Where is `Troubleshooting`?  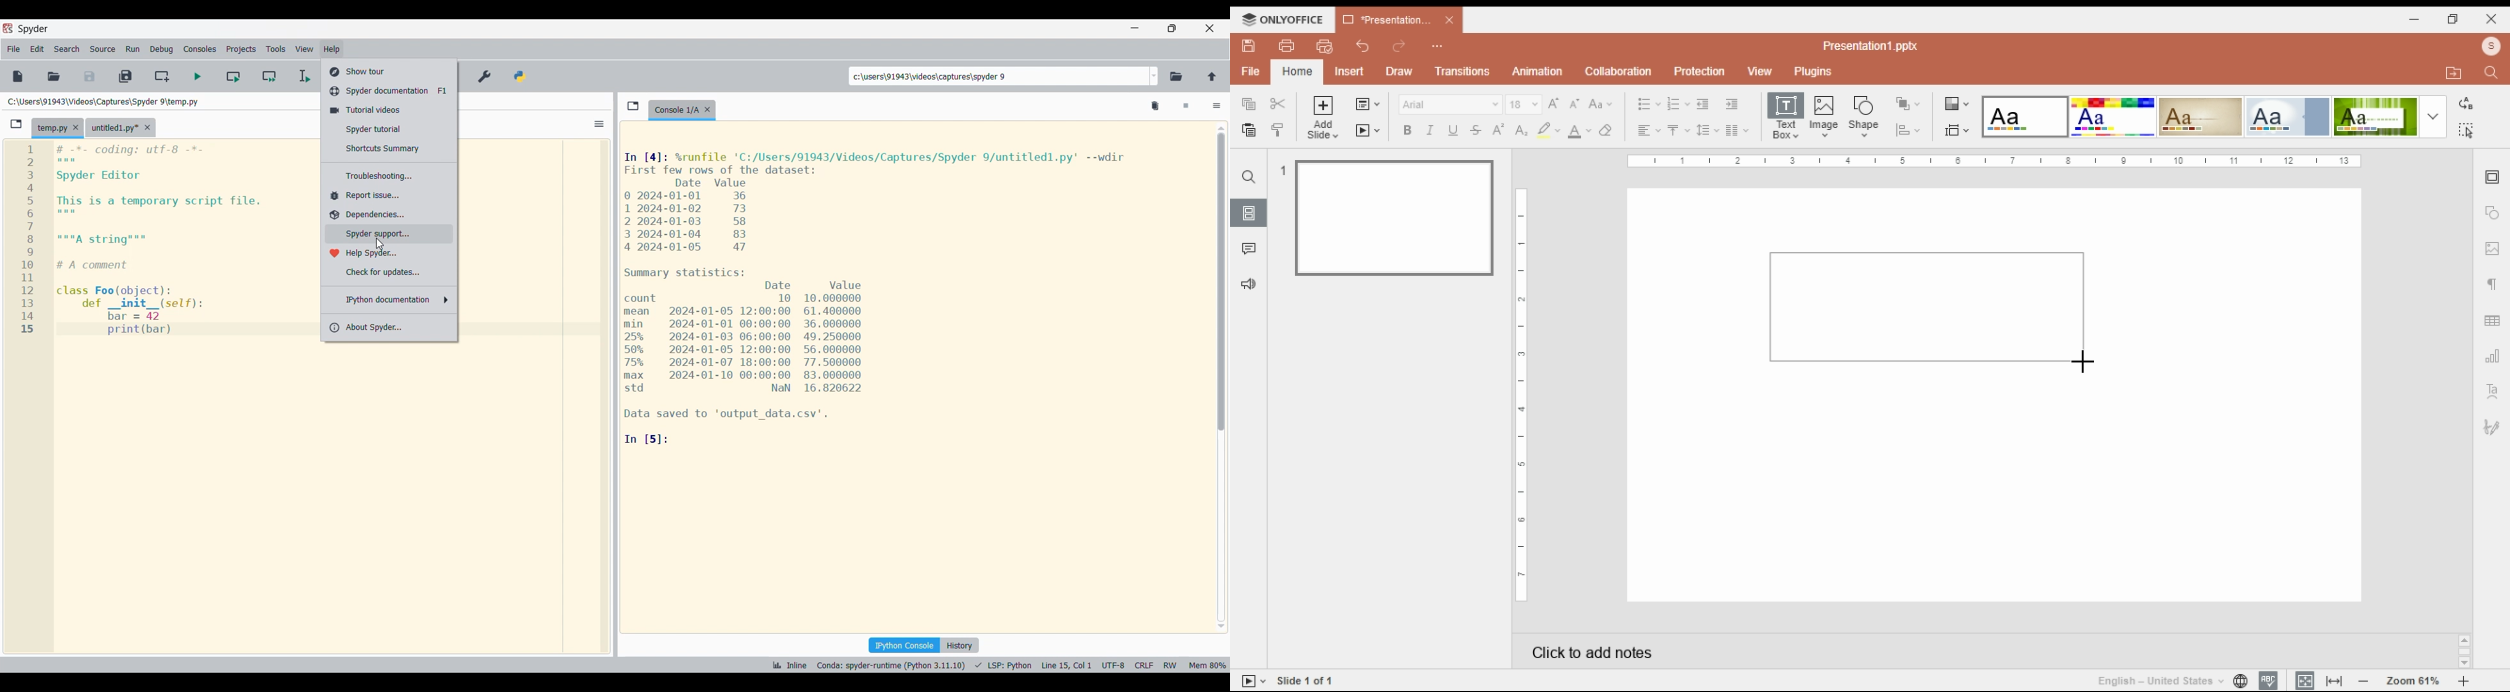 Troubleshooting is located at coordinates (389, 176).